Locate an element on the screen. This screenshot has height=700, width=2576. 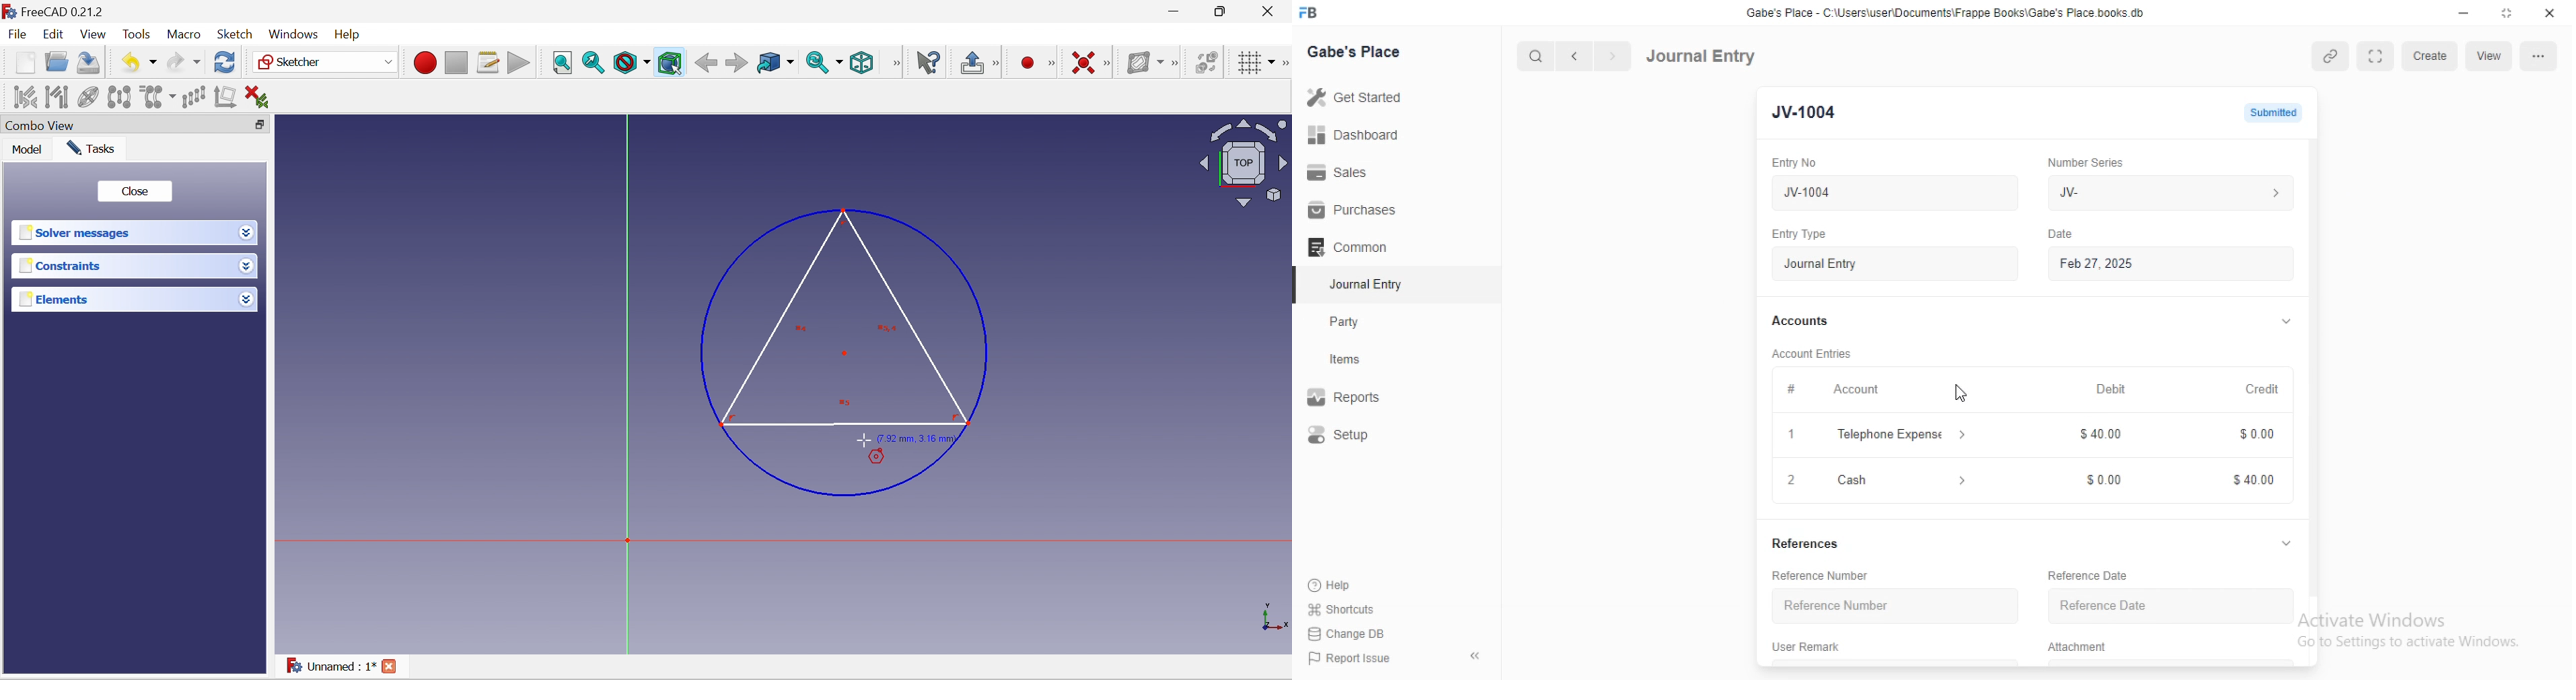
Leave sketch is located at coordinates (974, 64).